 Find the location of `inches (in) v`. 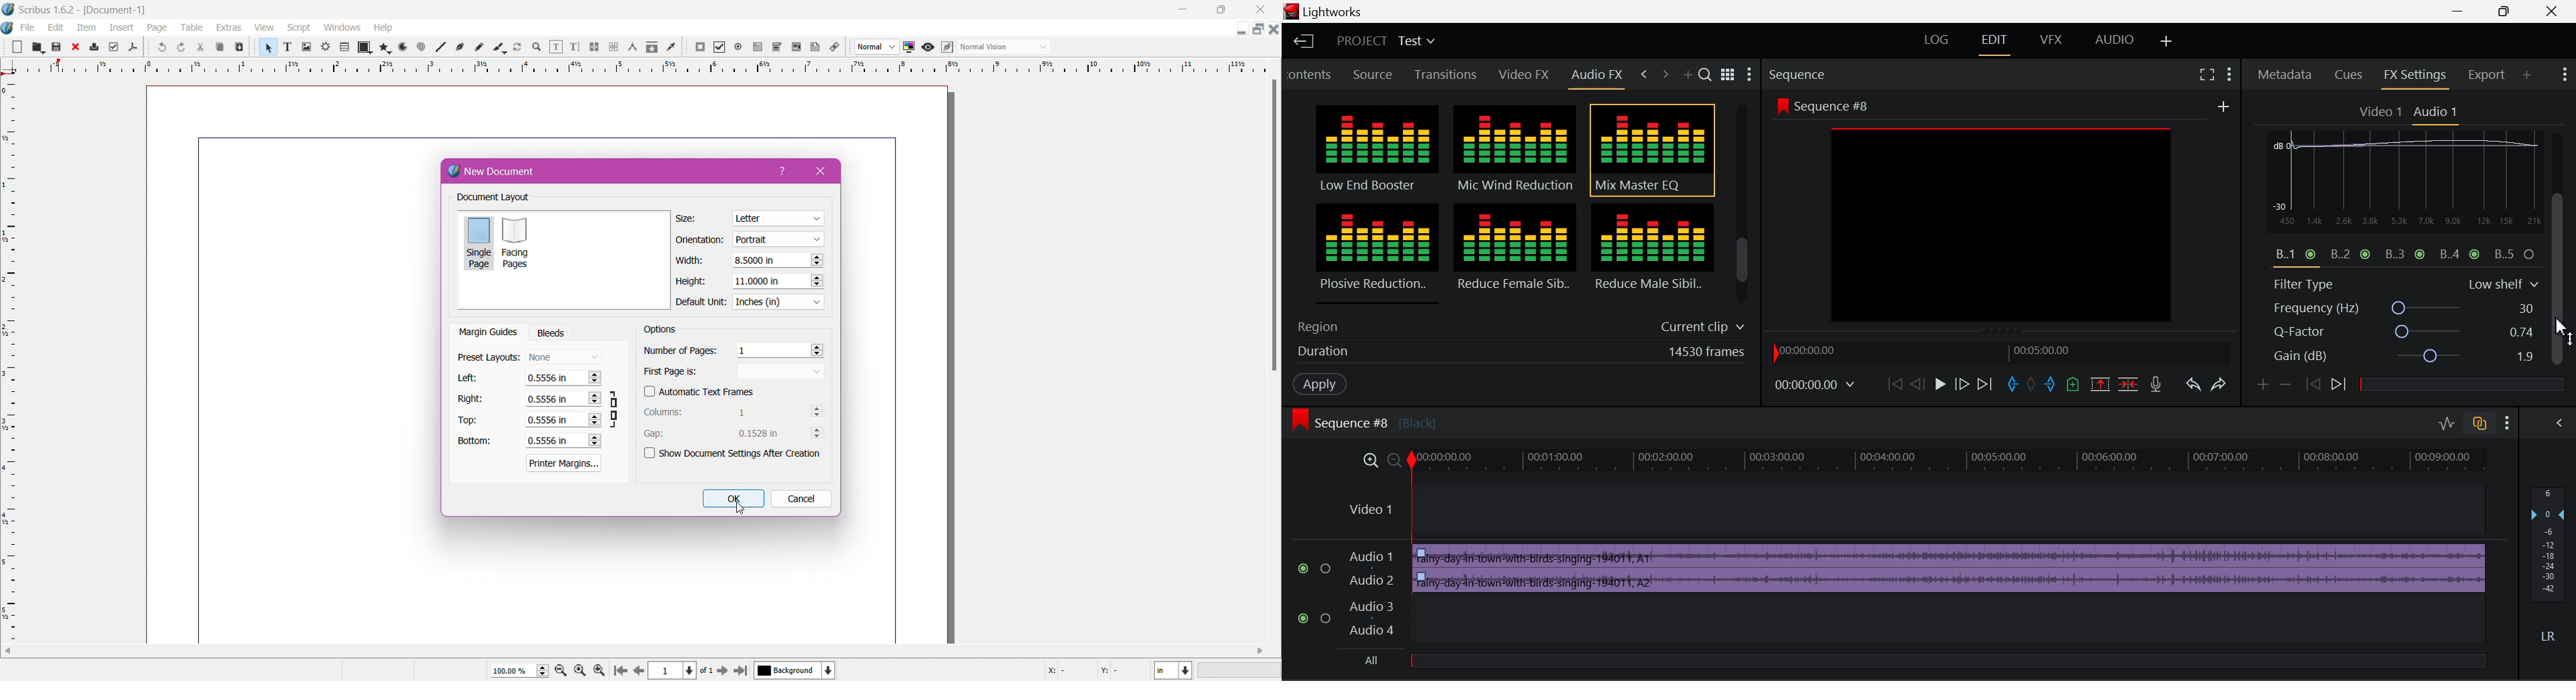

inches (in) v is located at coordinates (776, 302).